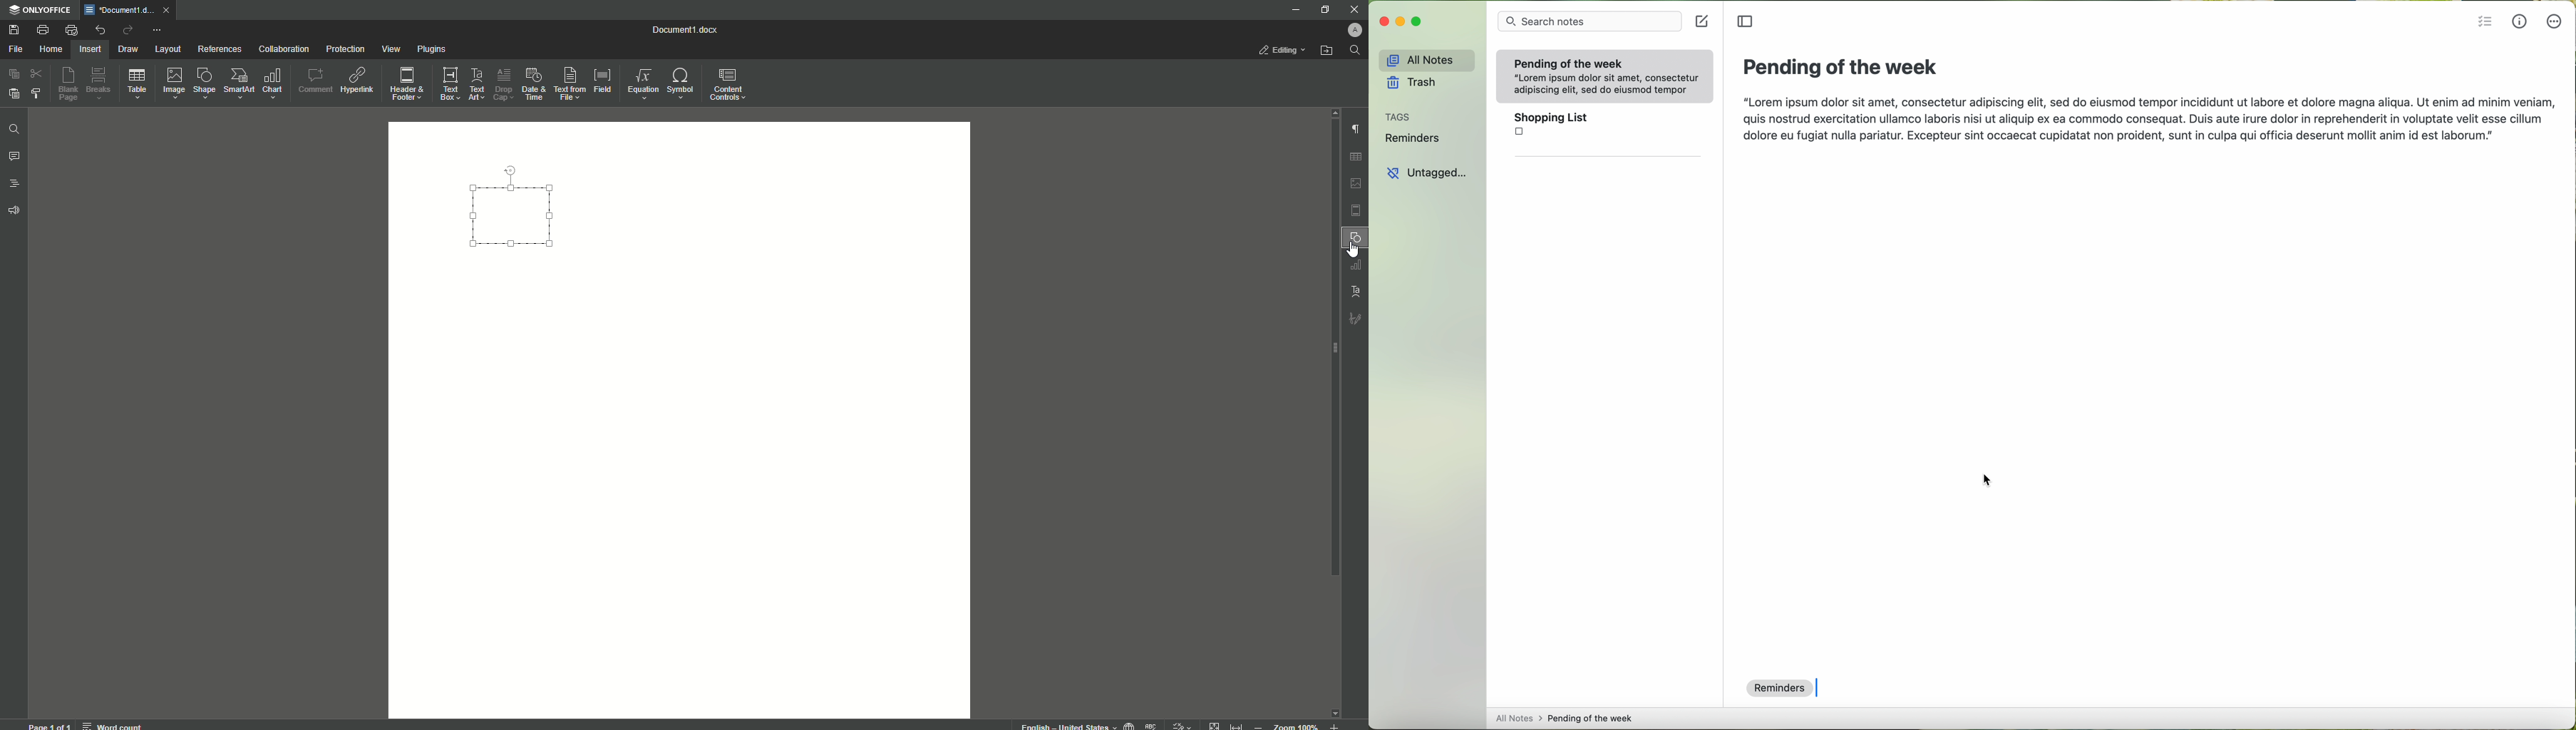 This screenshot has width=2576, height=756. I want to click on trash, so click(1410, 82).